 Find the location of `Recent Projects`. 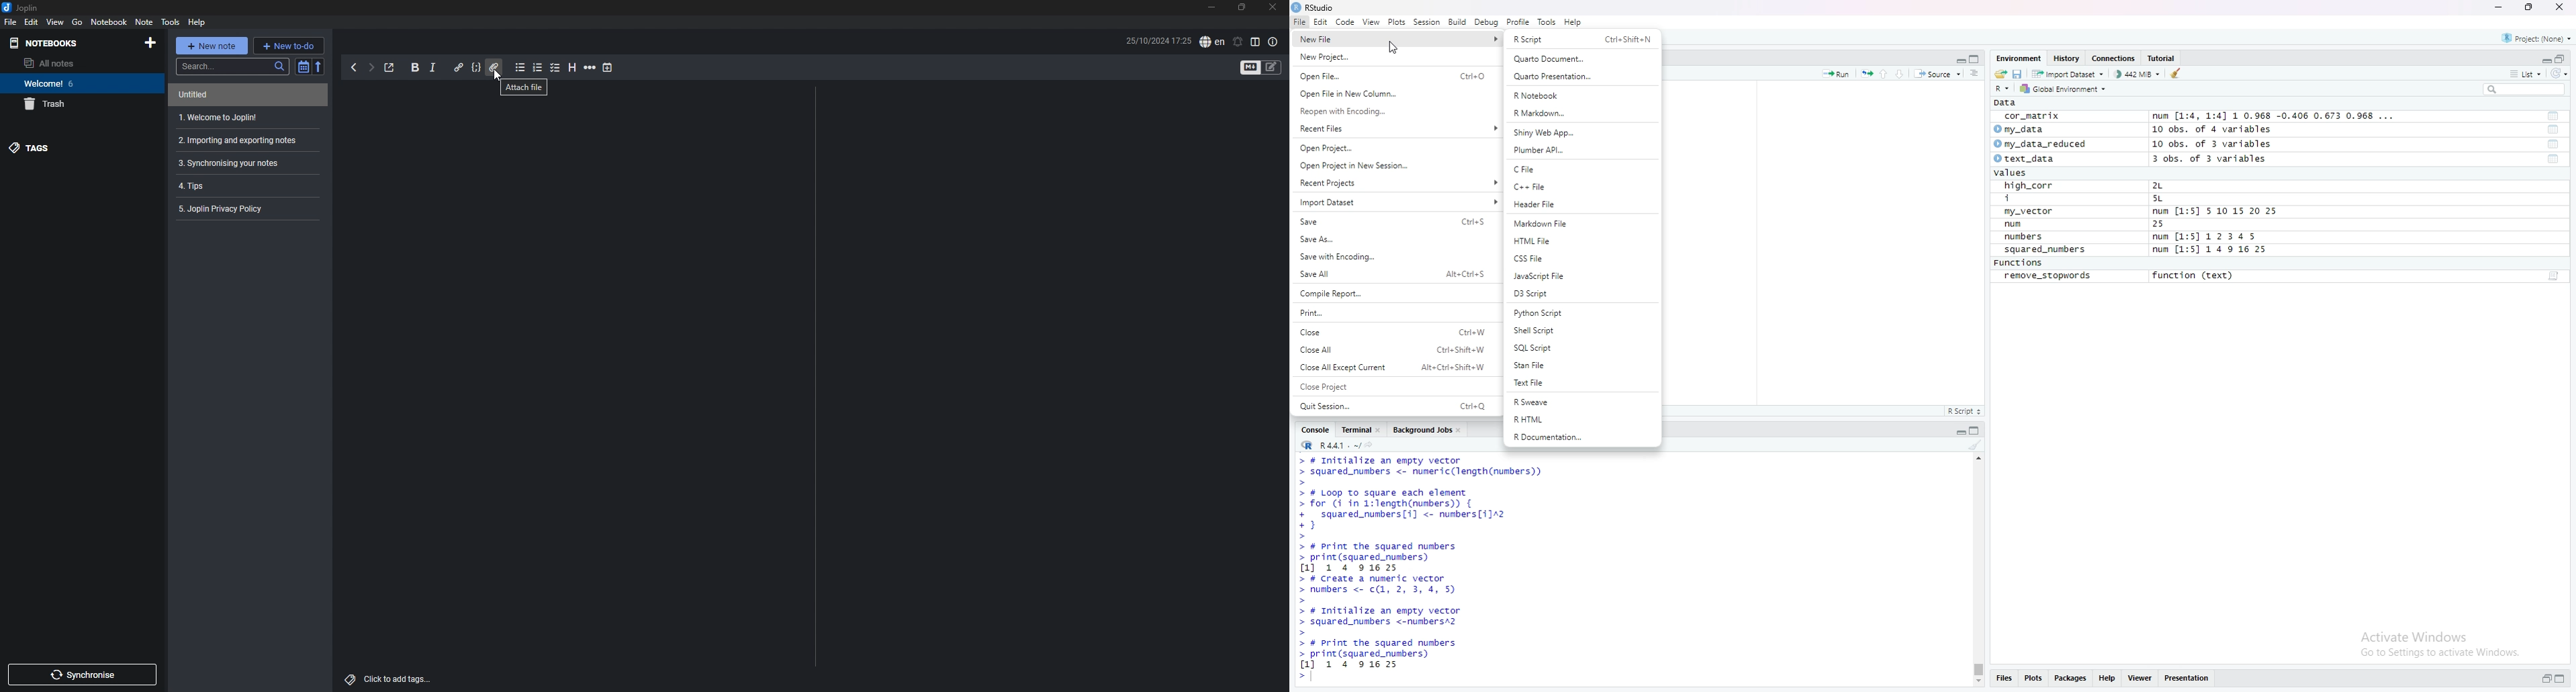

Recent Projects is located at coordinates (1393, 182).